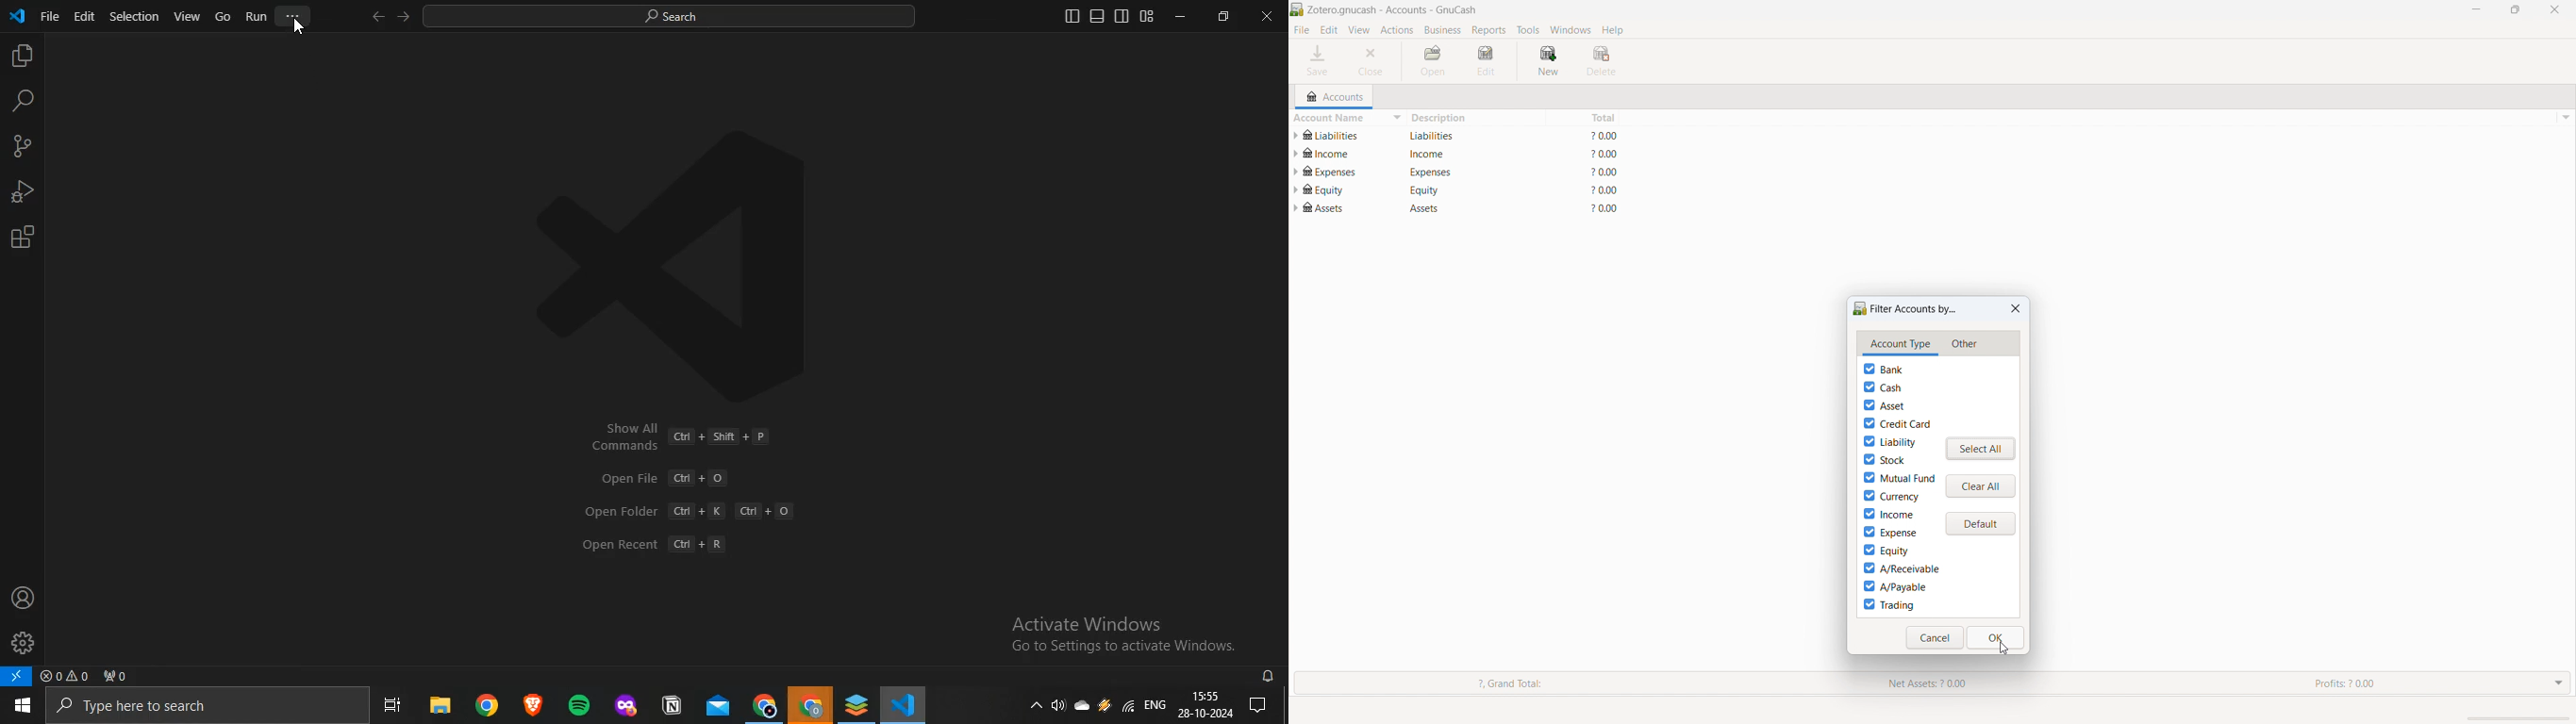 The image size is (2576, 728). I want to click on VScode, so click(905, 706).